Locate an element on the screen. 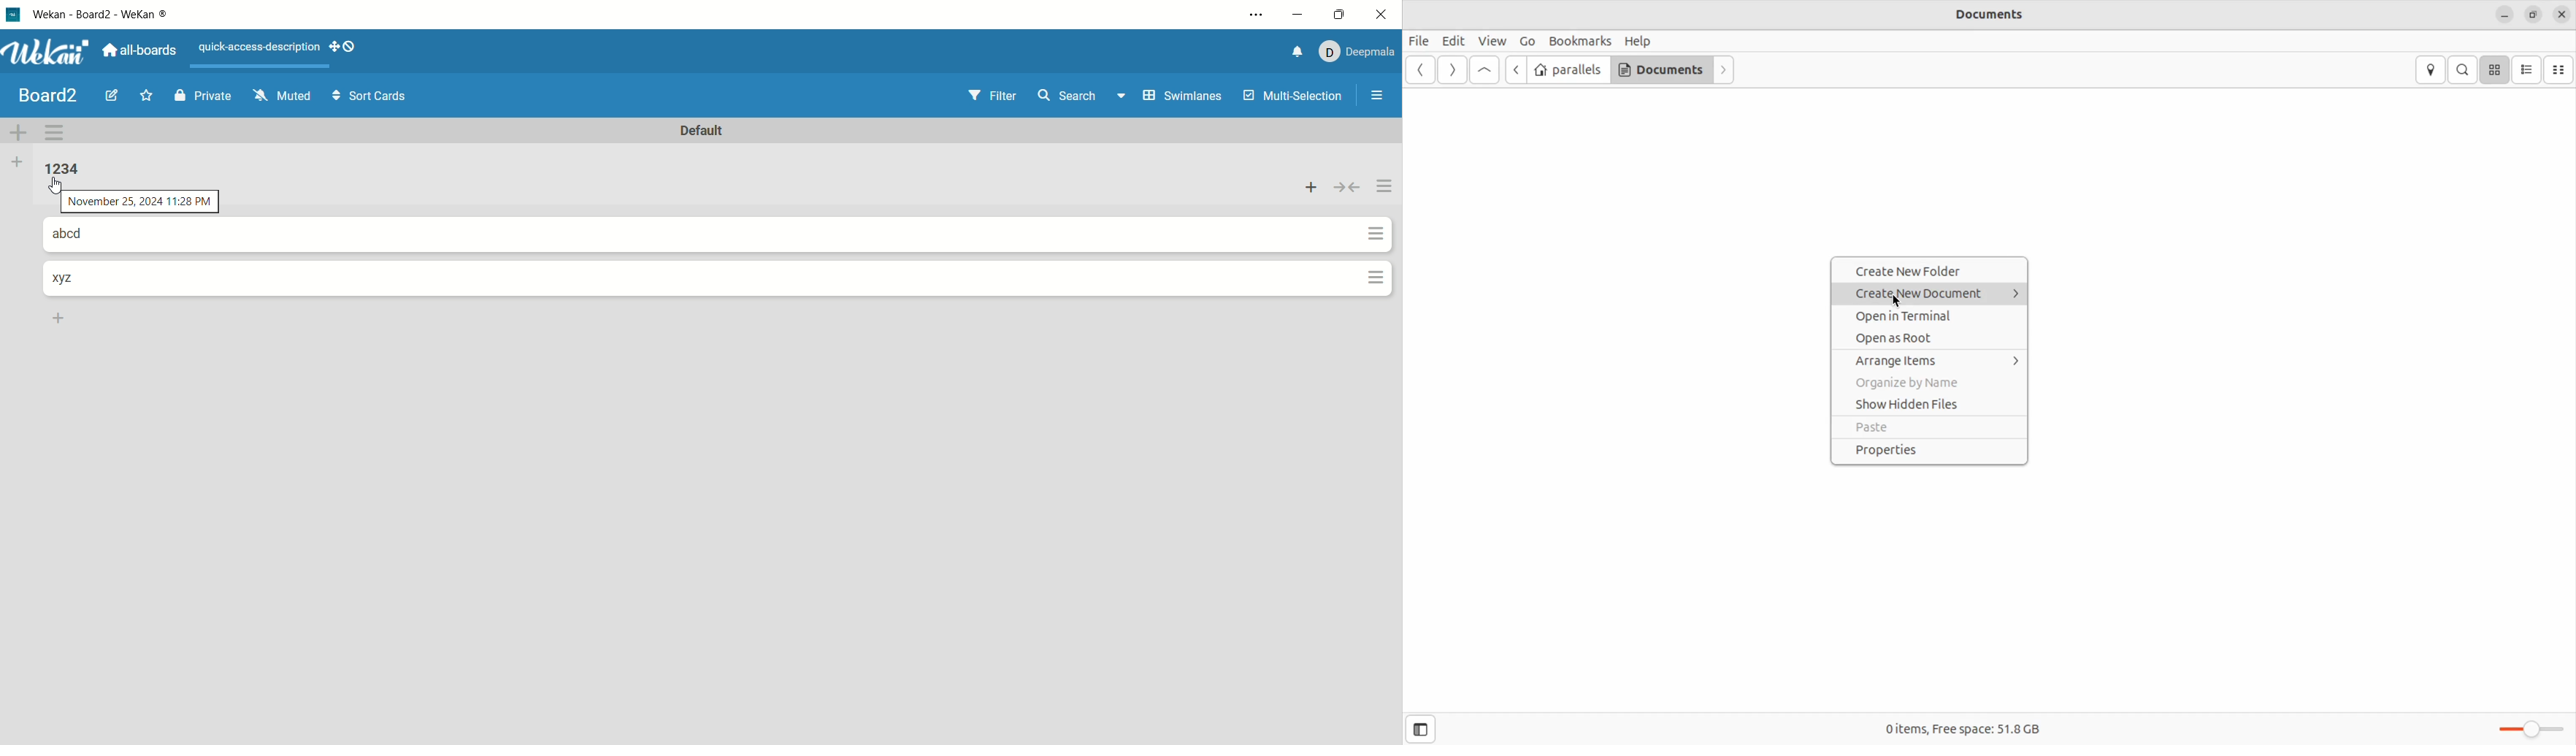 This screenshot has width=2576, height=756. favorite is located at coordinates (150, 95).